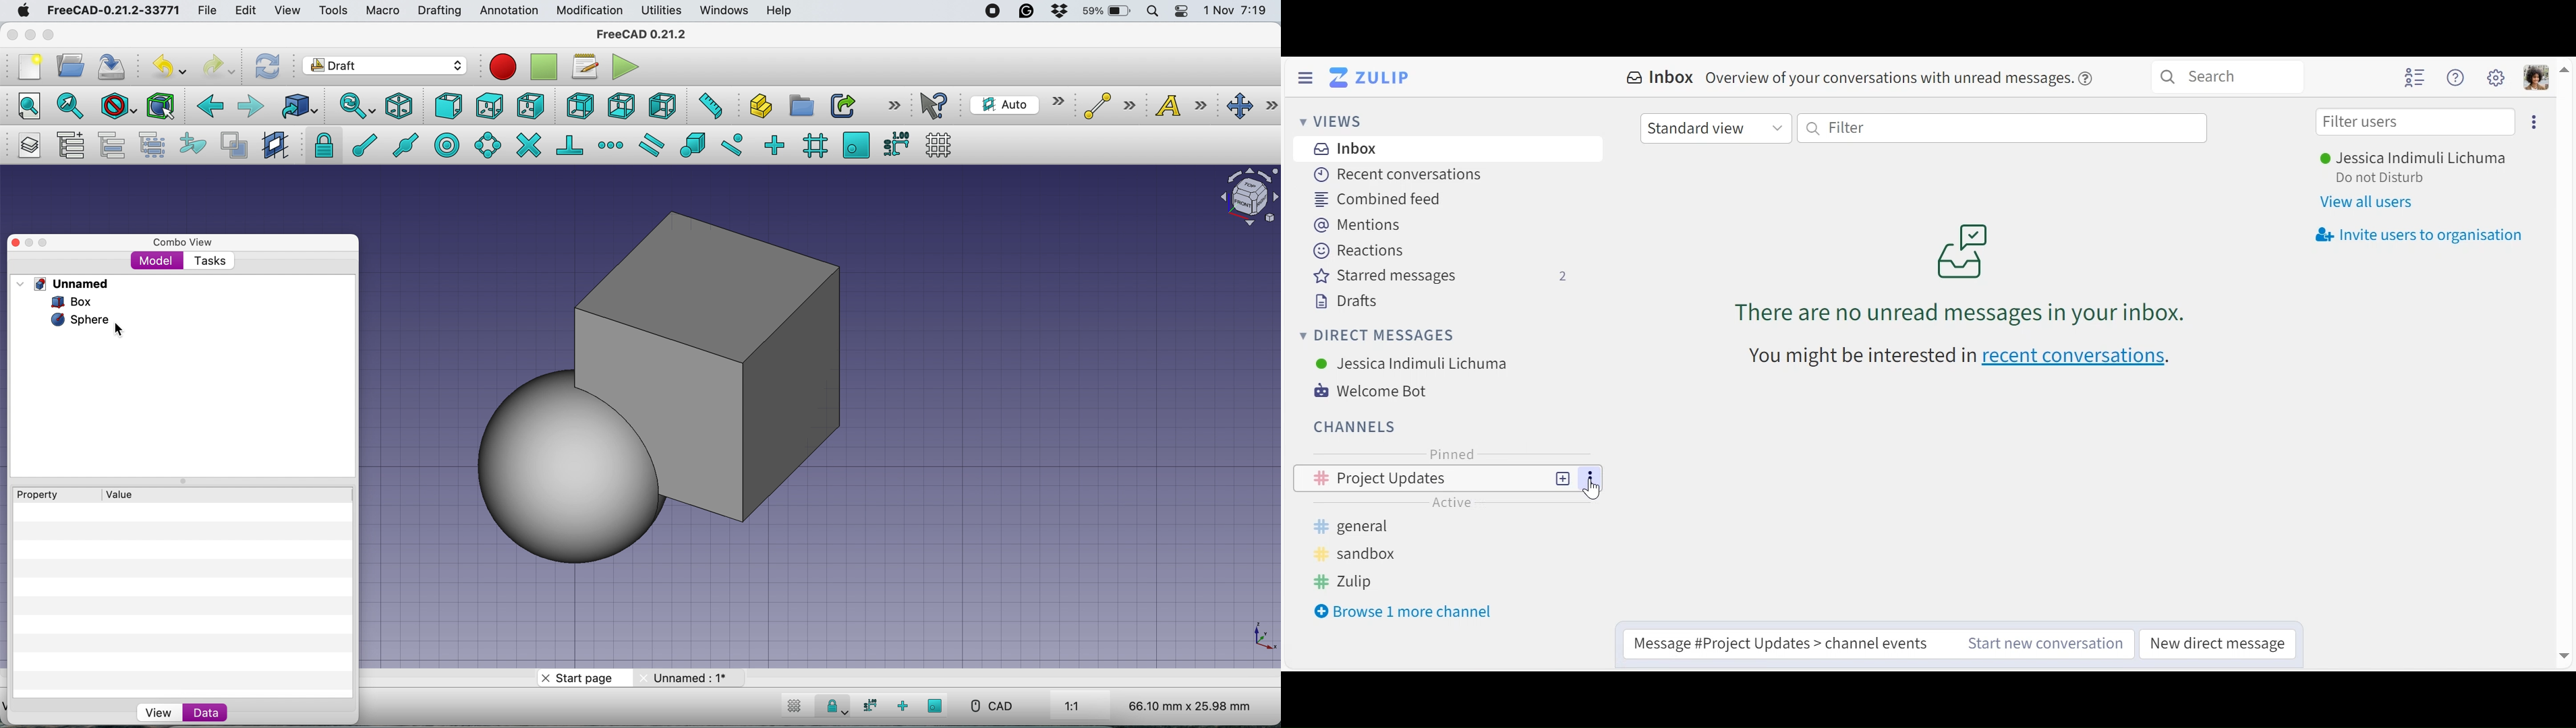  What do you see at coordinates (351, 107) in the screenshot?
I see `sync view` at bounding box center [351, 107].